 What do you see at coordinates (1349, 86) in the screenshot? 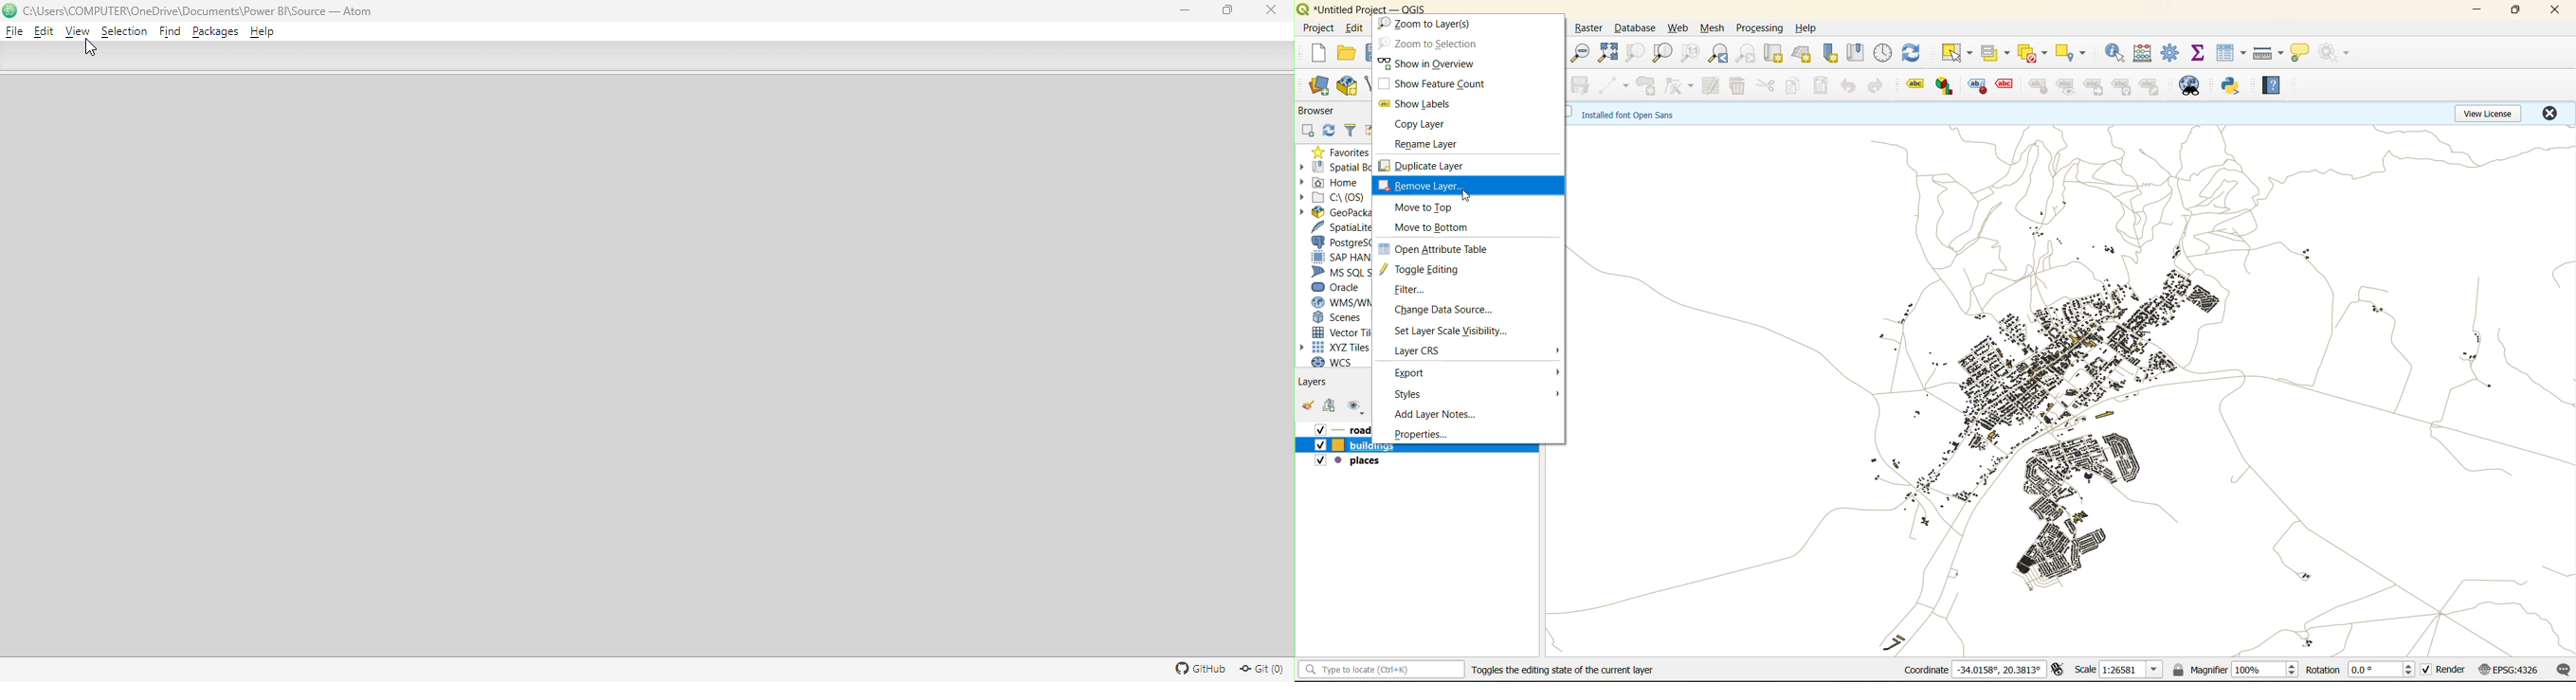
I see `new geopackage` at bounding box center [1349, 86].